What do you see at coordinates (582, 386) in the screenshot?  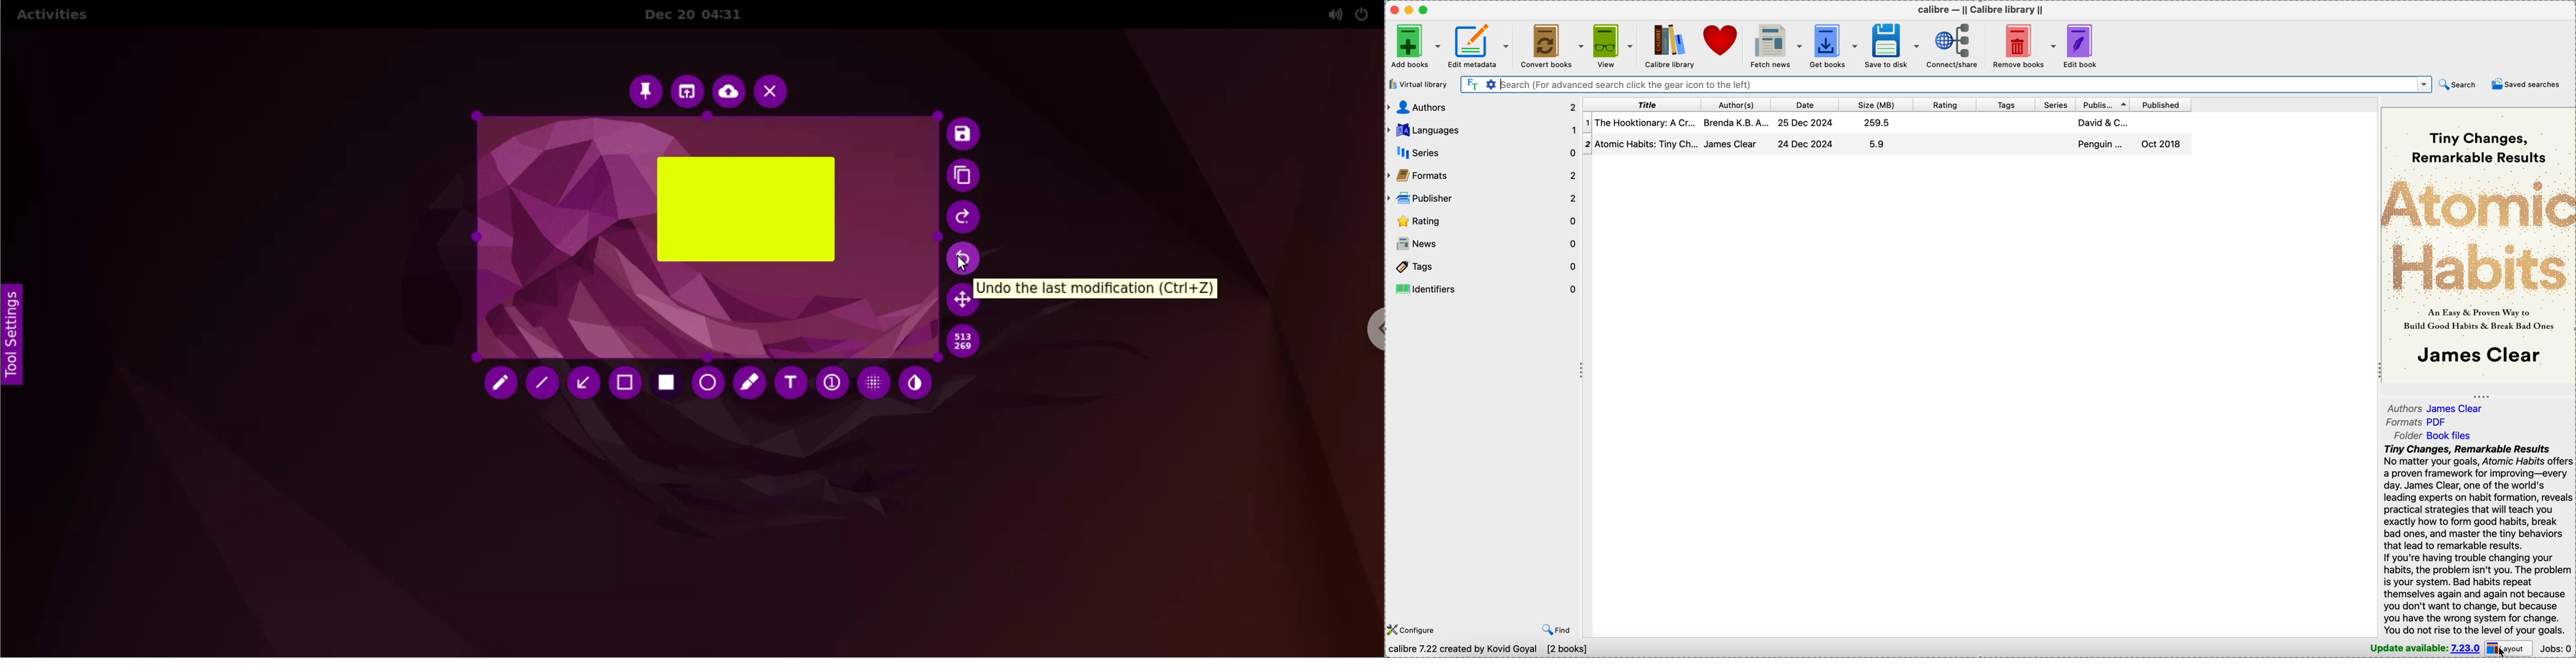 I see `arrow tool` at bounding box center [582, 386].